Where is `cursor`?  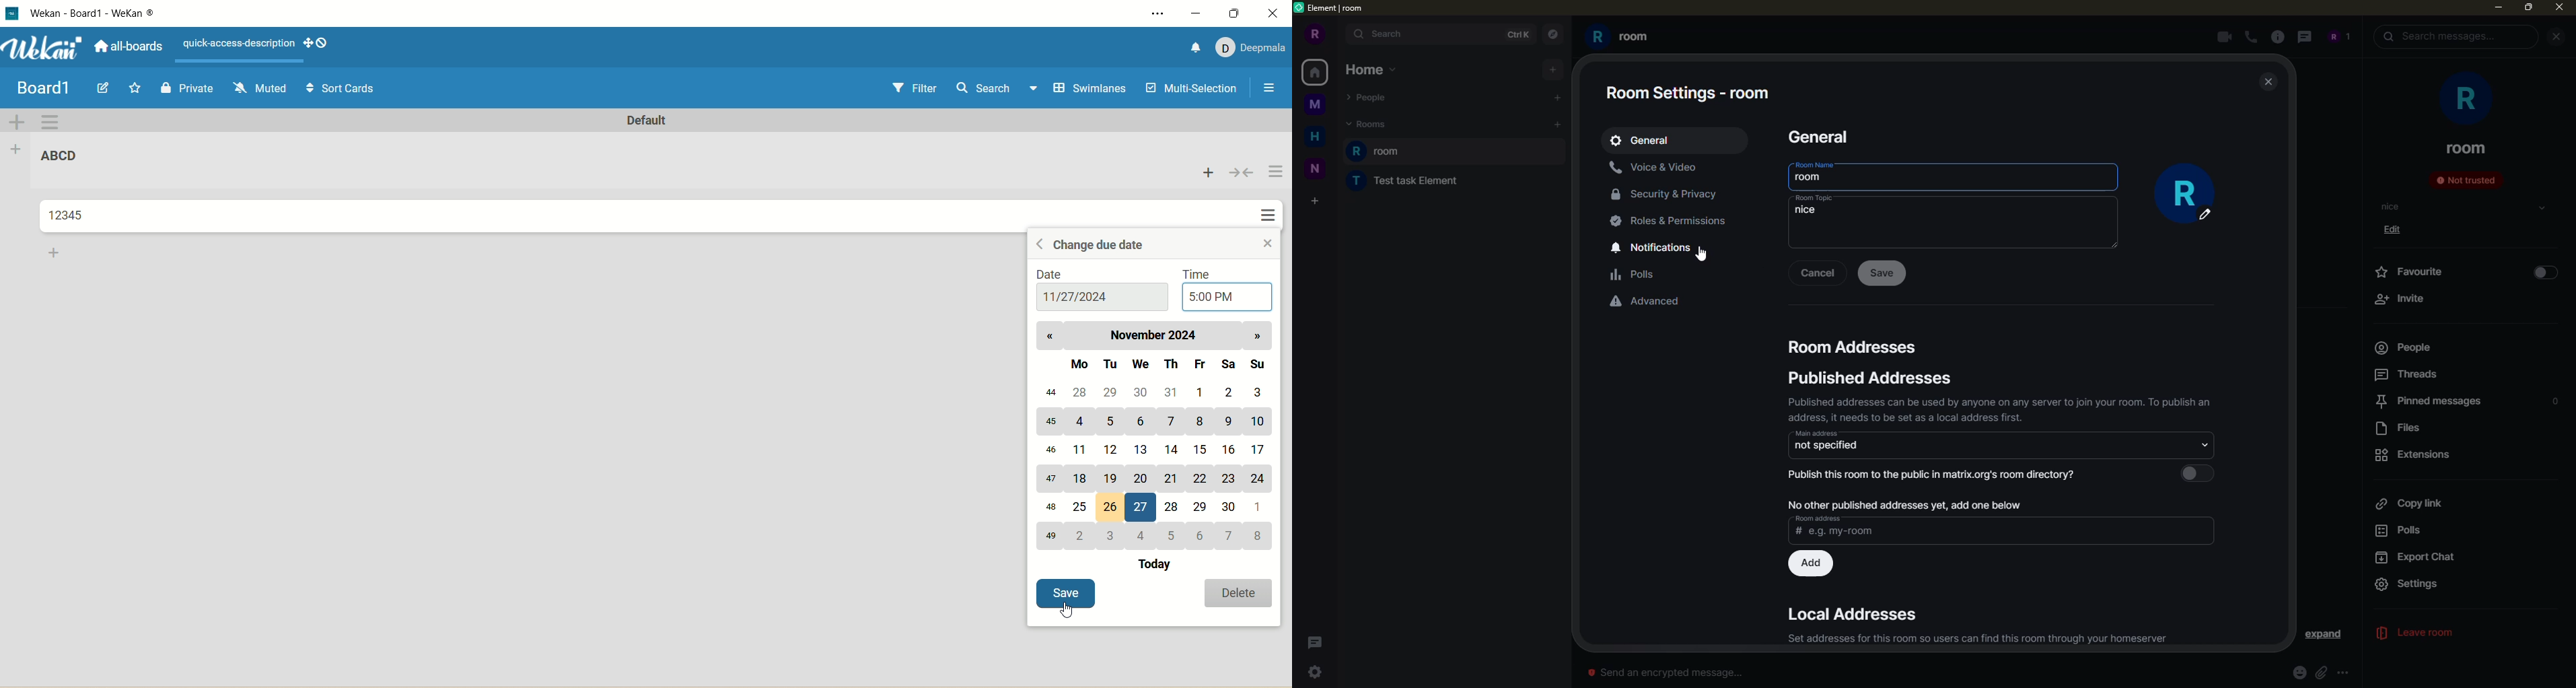 cursor is located at coordinates (1069, 610).